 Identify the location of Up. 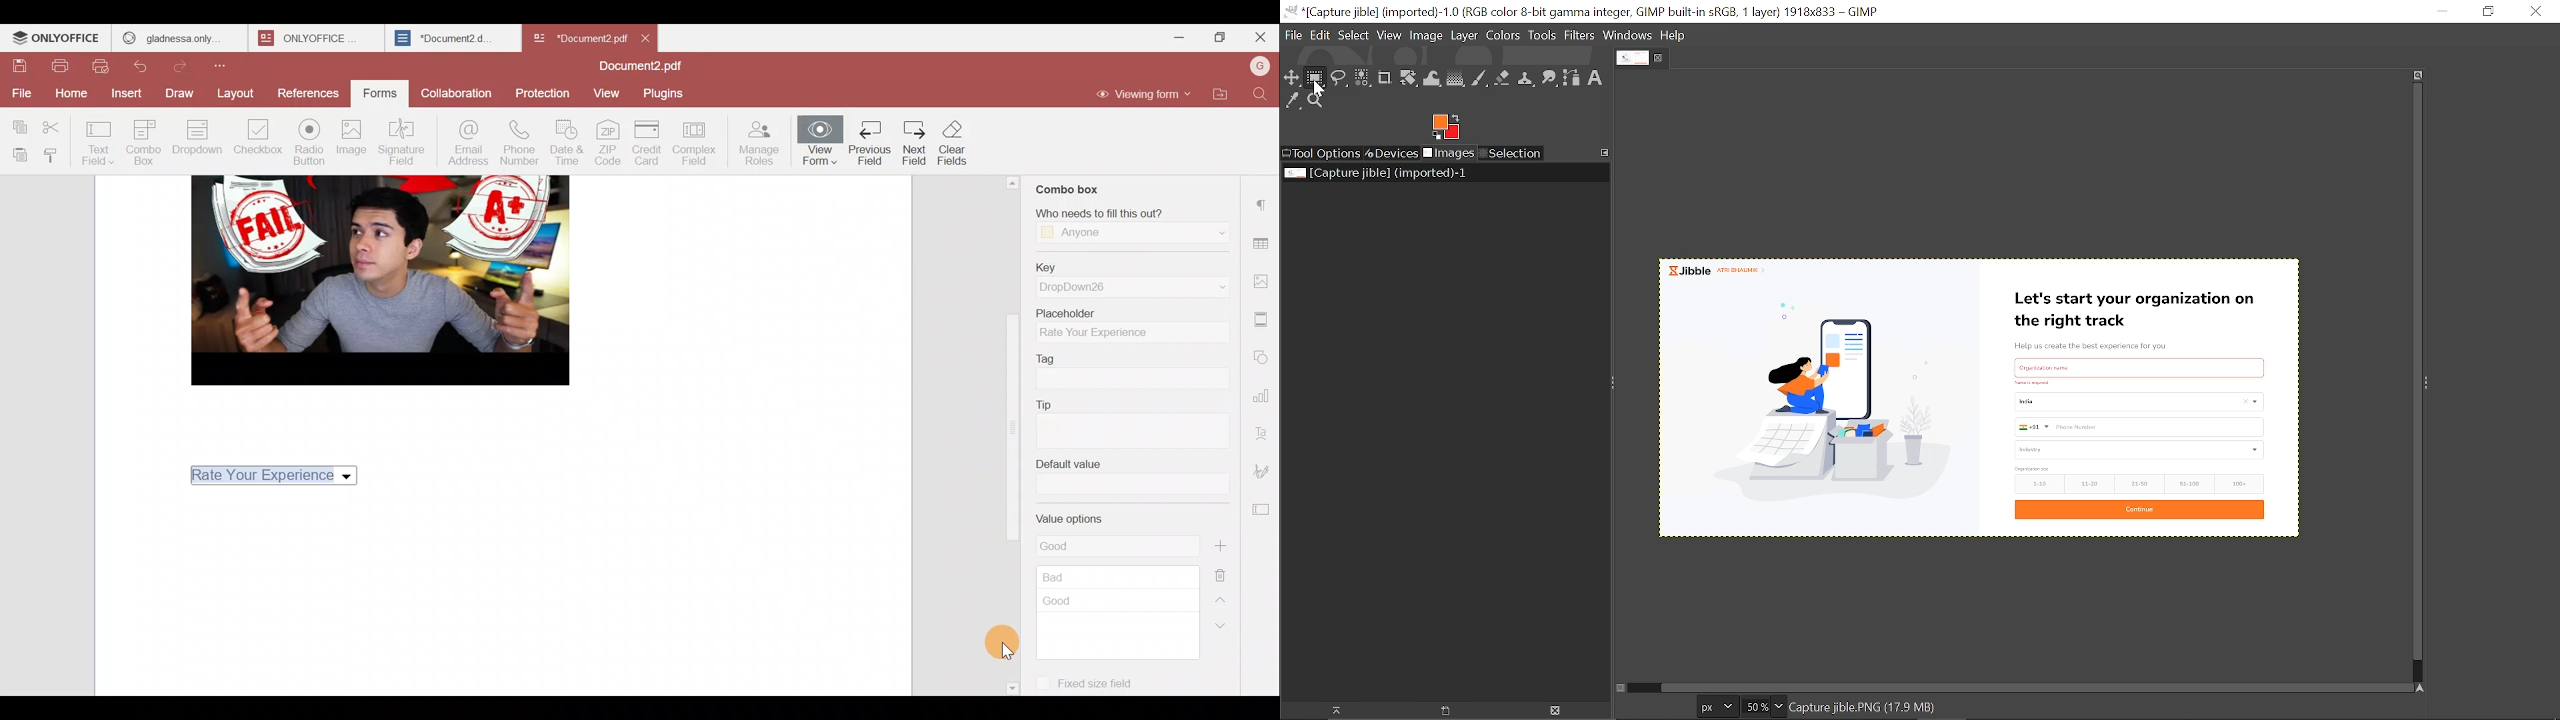
(1221, 604).